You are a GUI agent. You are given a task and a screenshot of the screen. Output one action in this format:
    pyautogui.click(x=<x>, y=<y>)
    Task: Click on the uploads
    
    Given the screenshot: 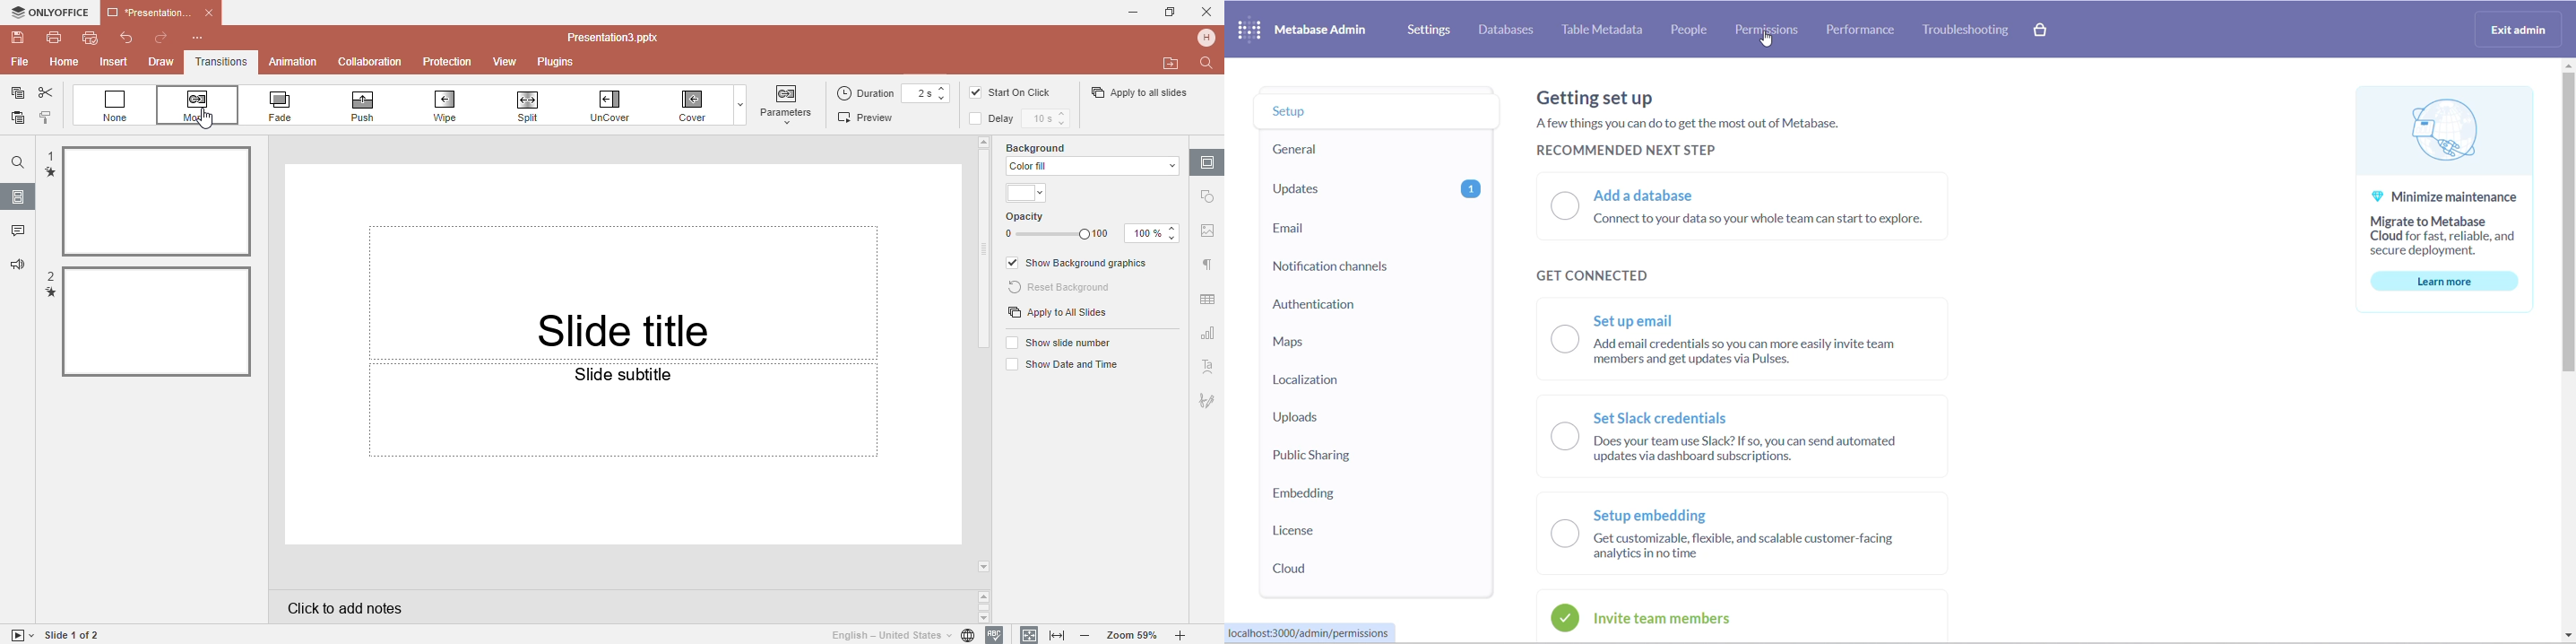 What is the action you would take?
    pyautogui.click(x=1357, y=416)
    